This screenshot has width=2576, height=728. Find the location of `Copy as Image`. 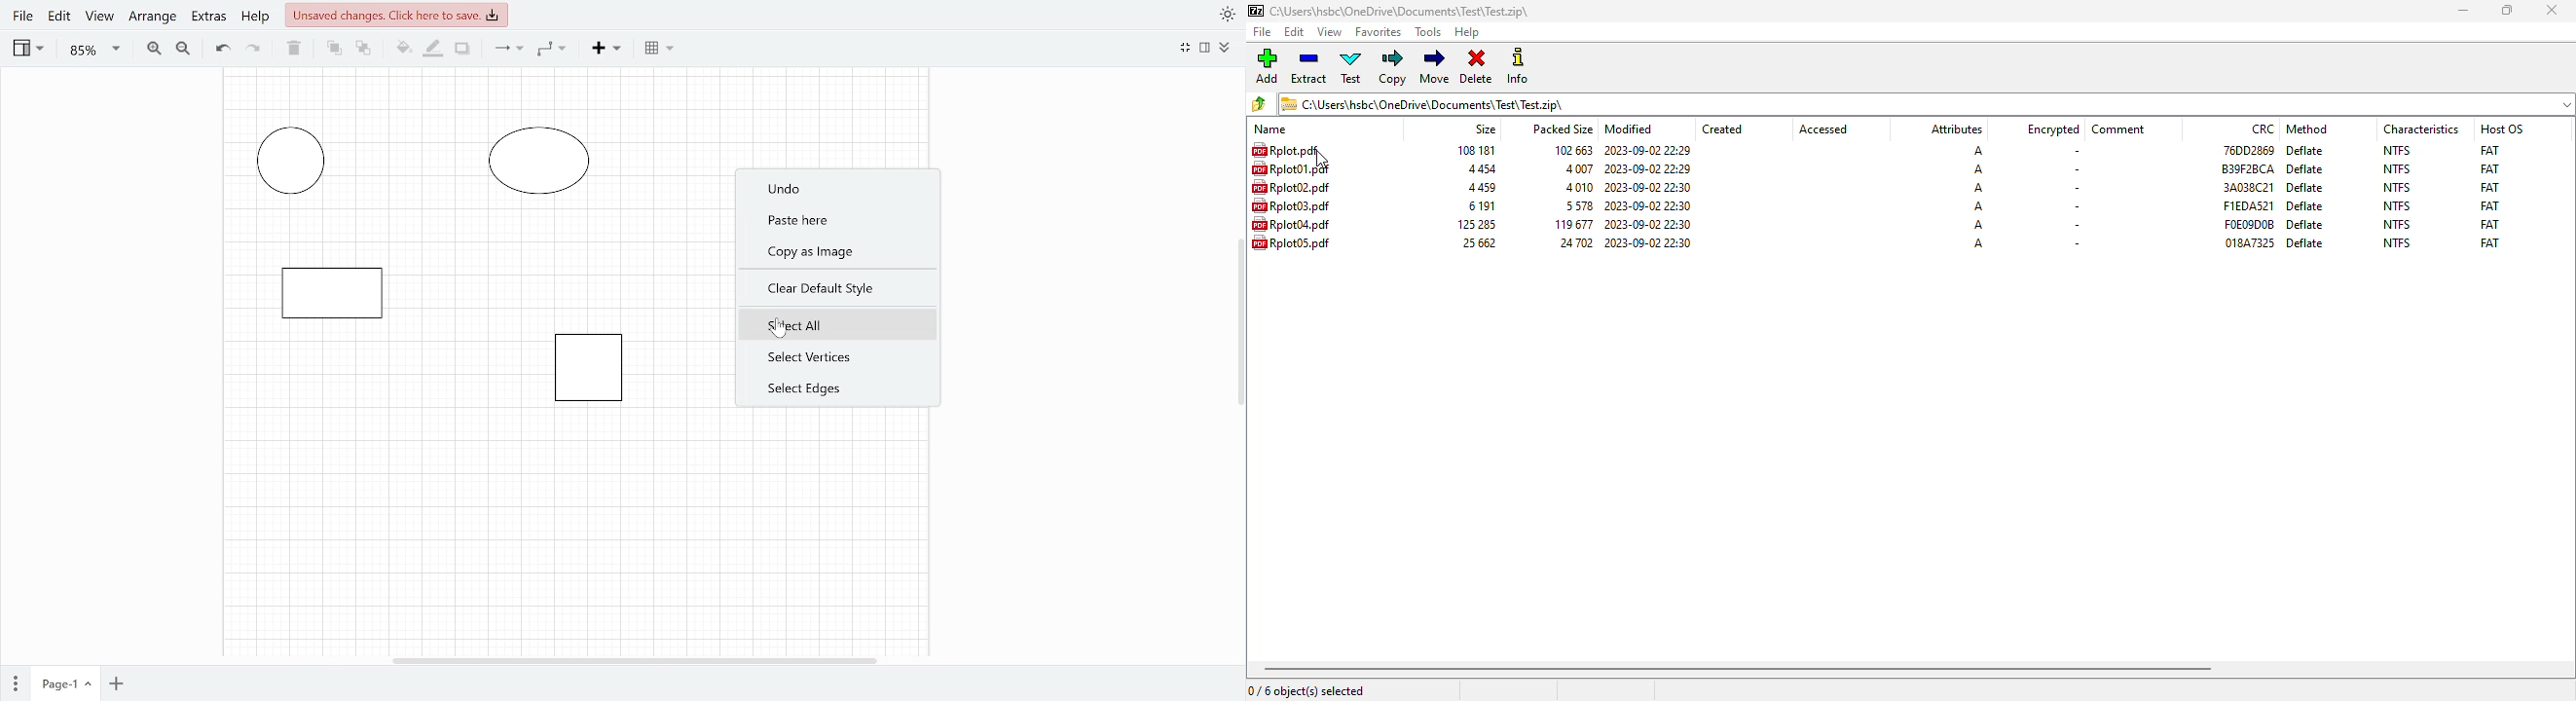

Copy as Image is located at coordinates (835, 252).